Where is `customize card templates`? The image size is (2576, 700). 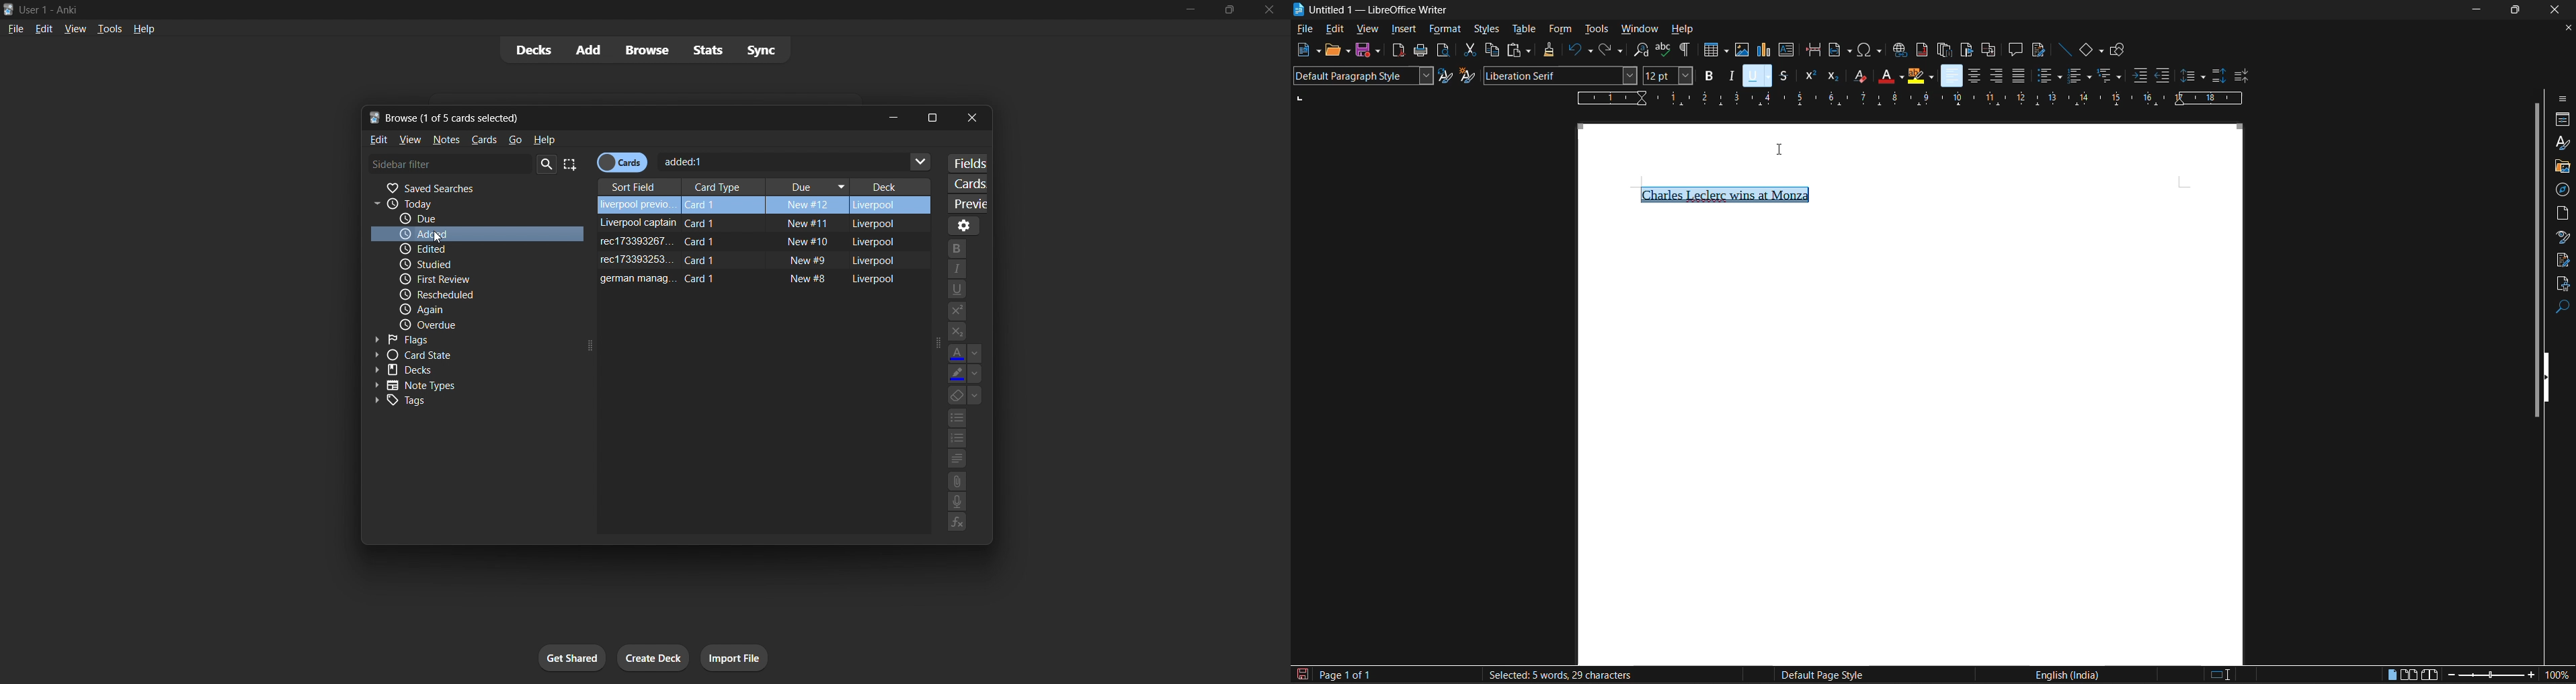
customize card templates is located at coordinates (965, 181).